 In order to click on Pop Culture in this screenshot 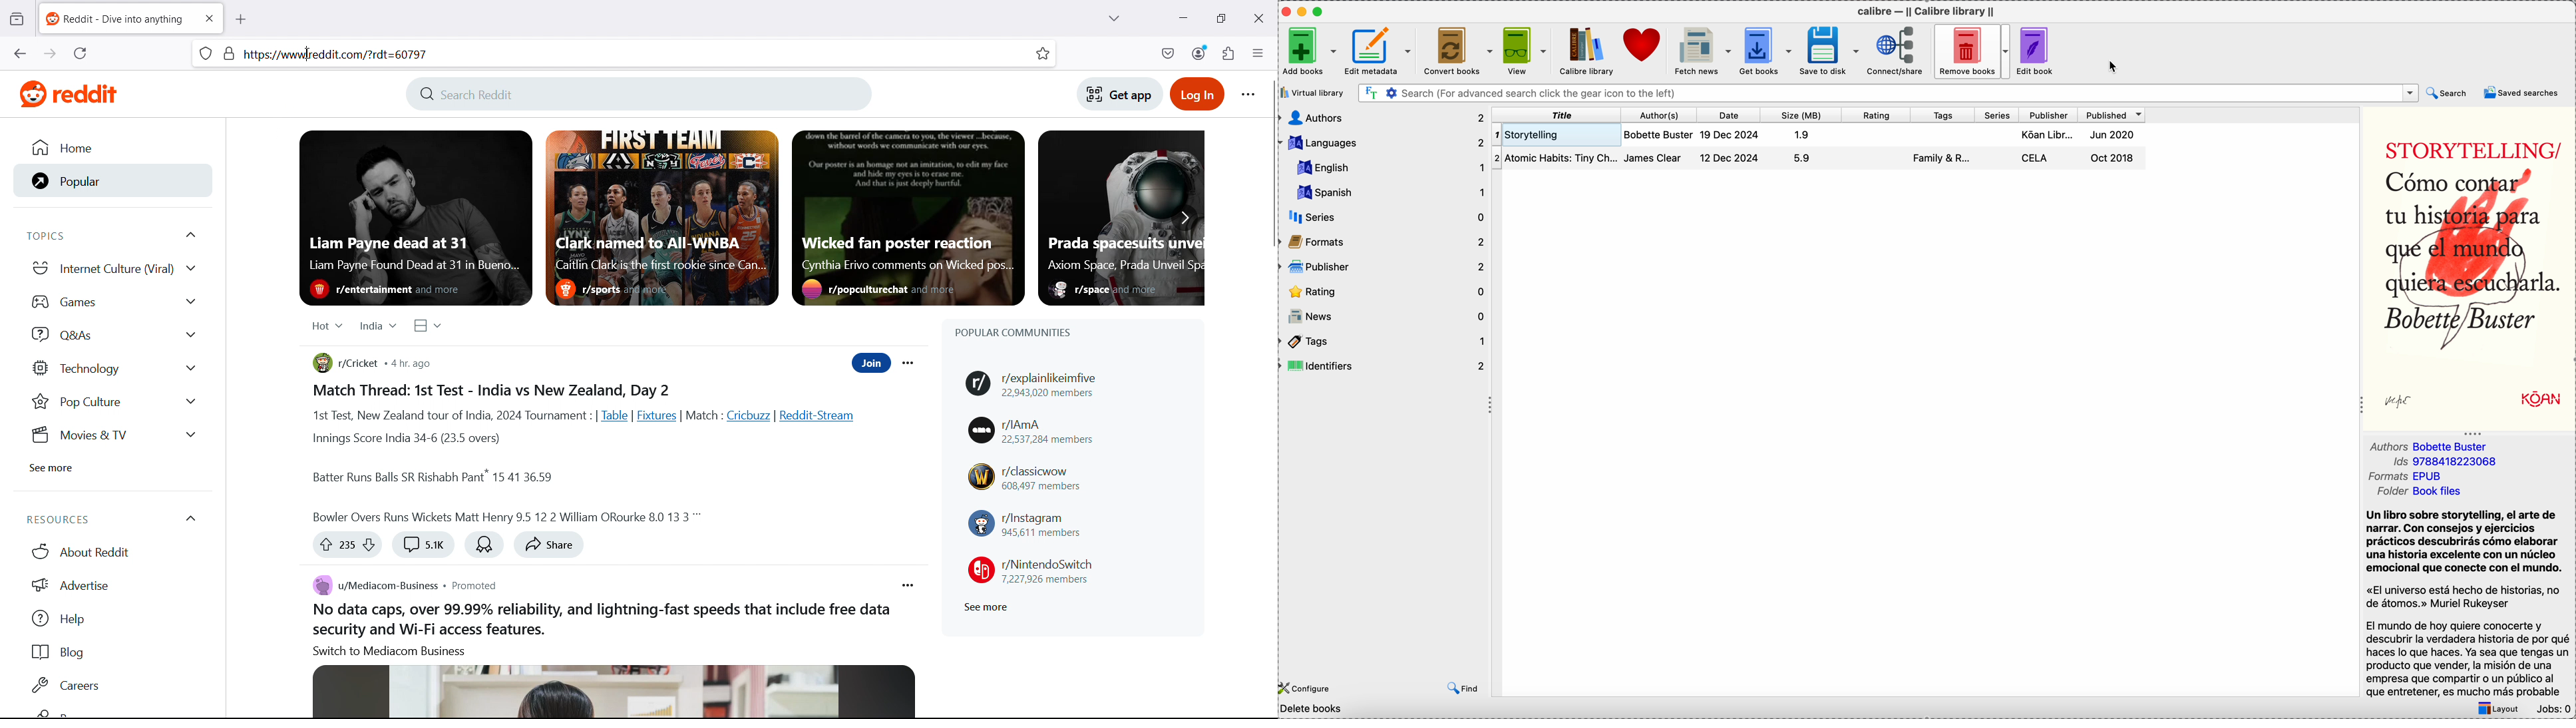, I will do `click(113, 403)`.